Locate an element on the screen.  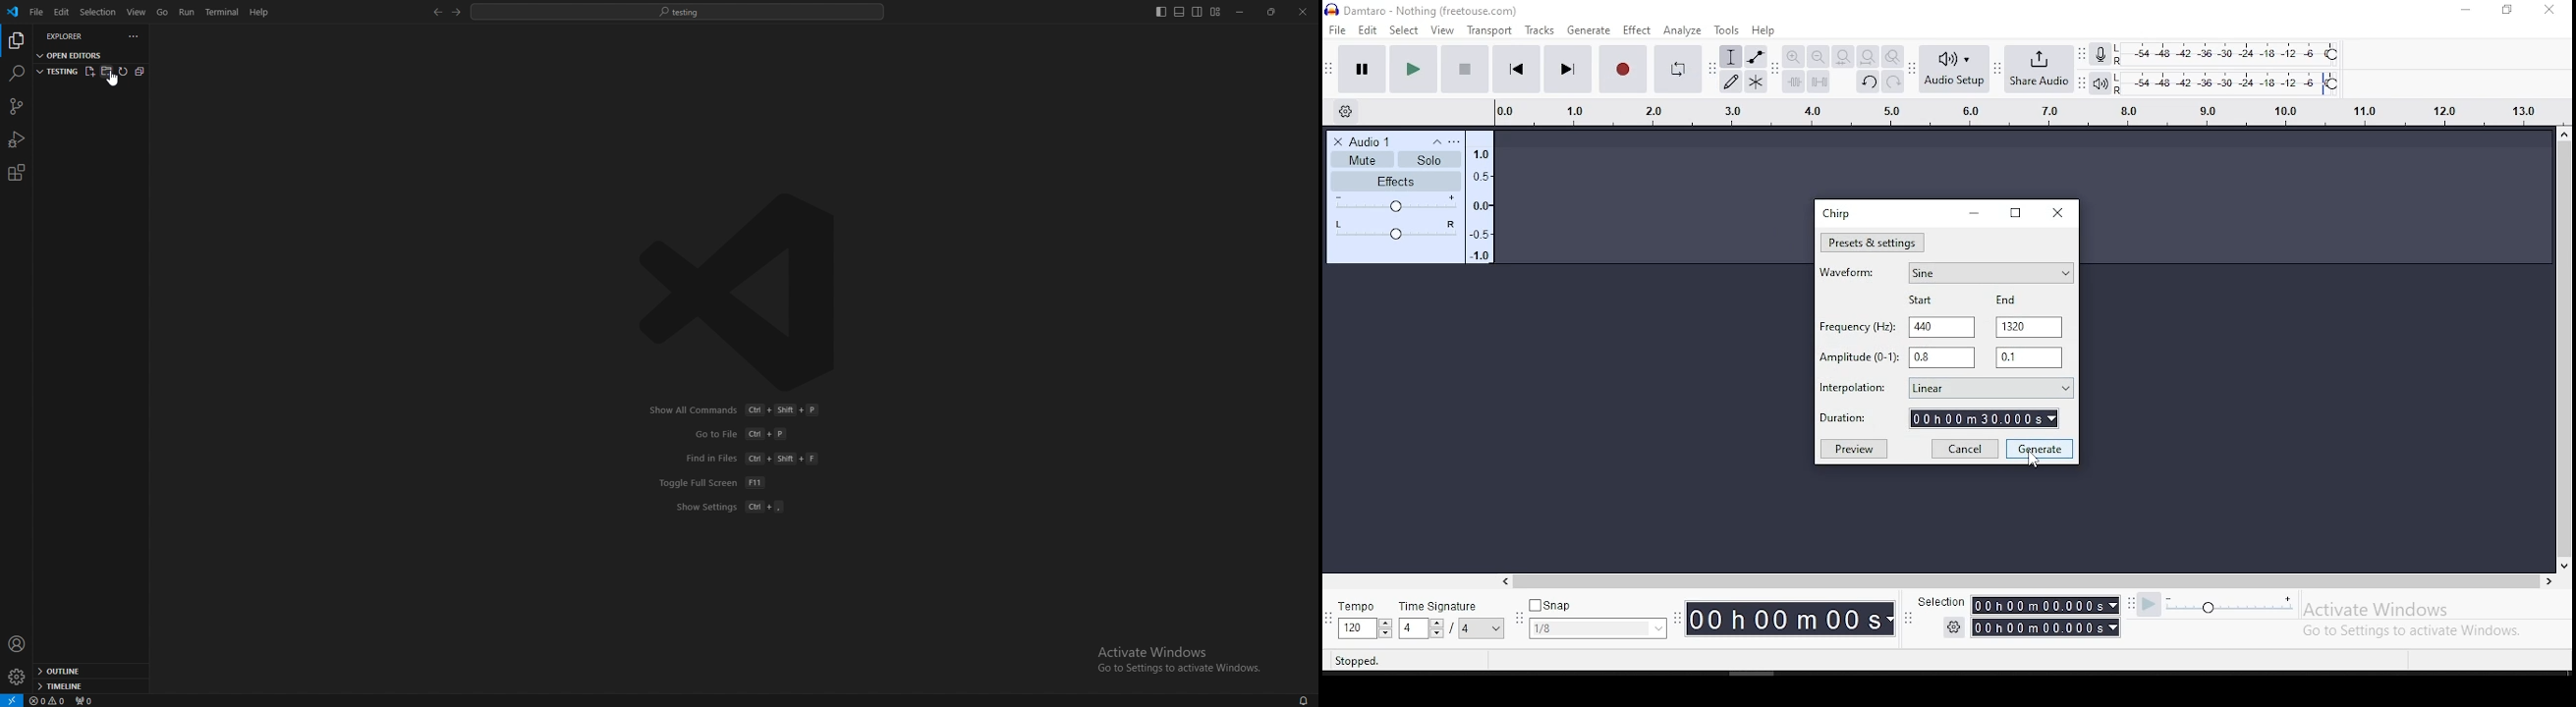
duration is located at coordinates (1792, 618).